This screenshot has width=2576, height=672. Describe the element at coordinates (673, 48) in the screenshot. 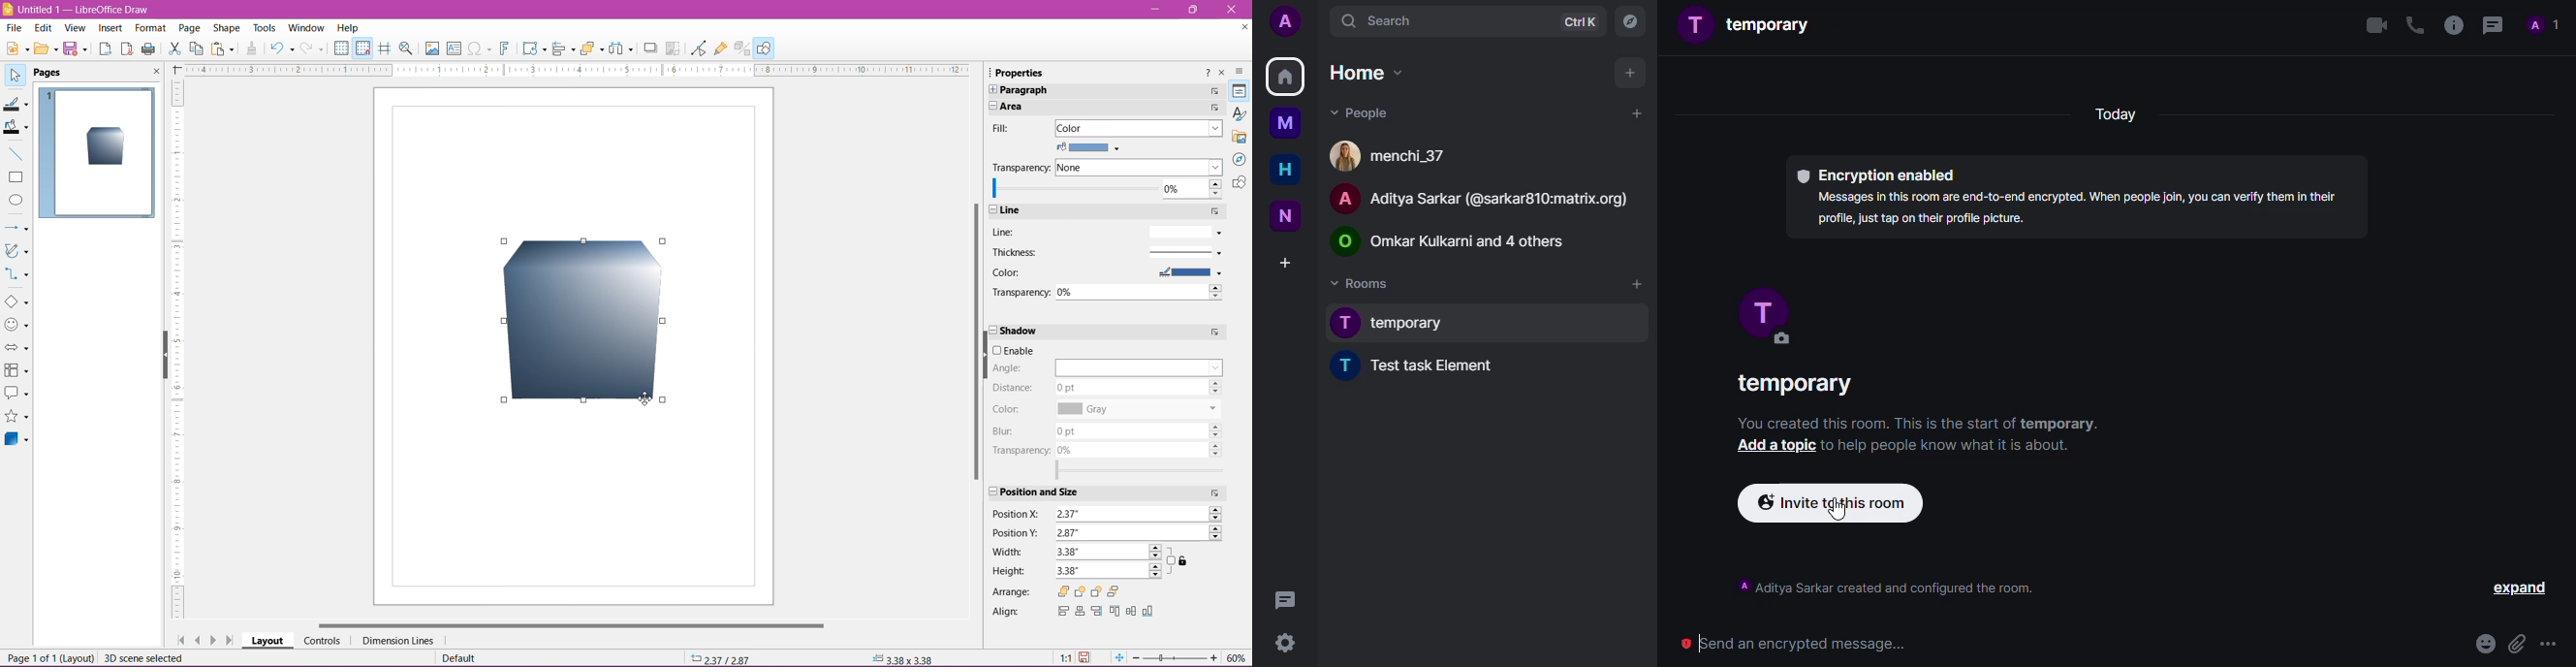

I see `Crop Image` at that location.